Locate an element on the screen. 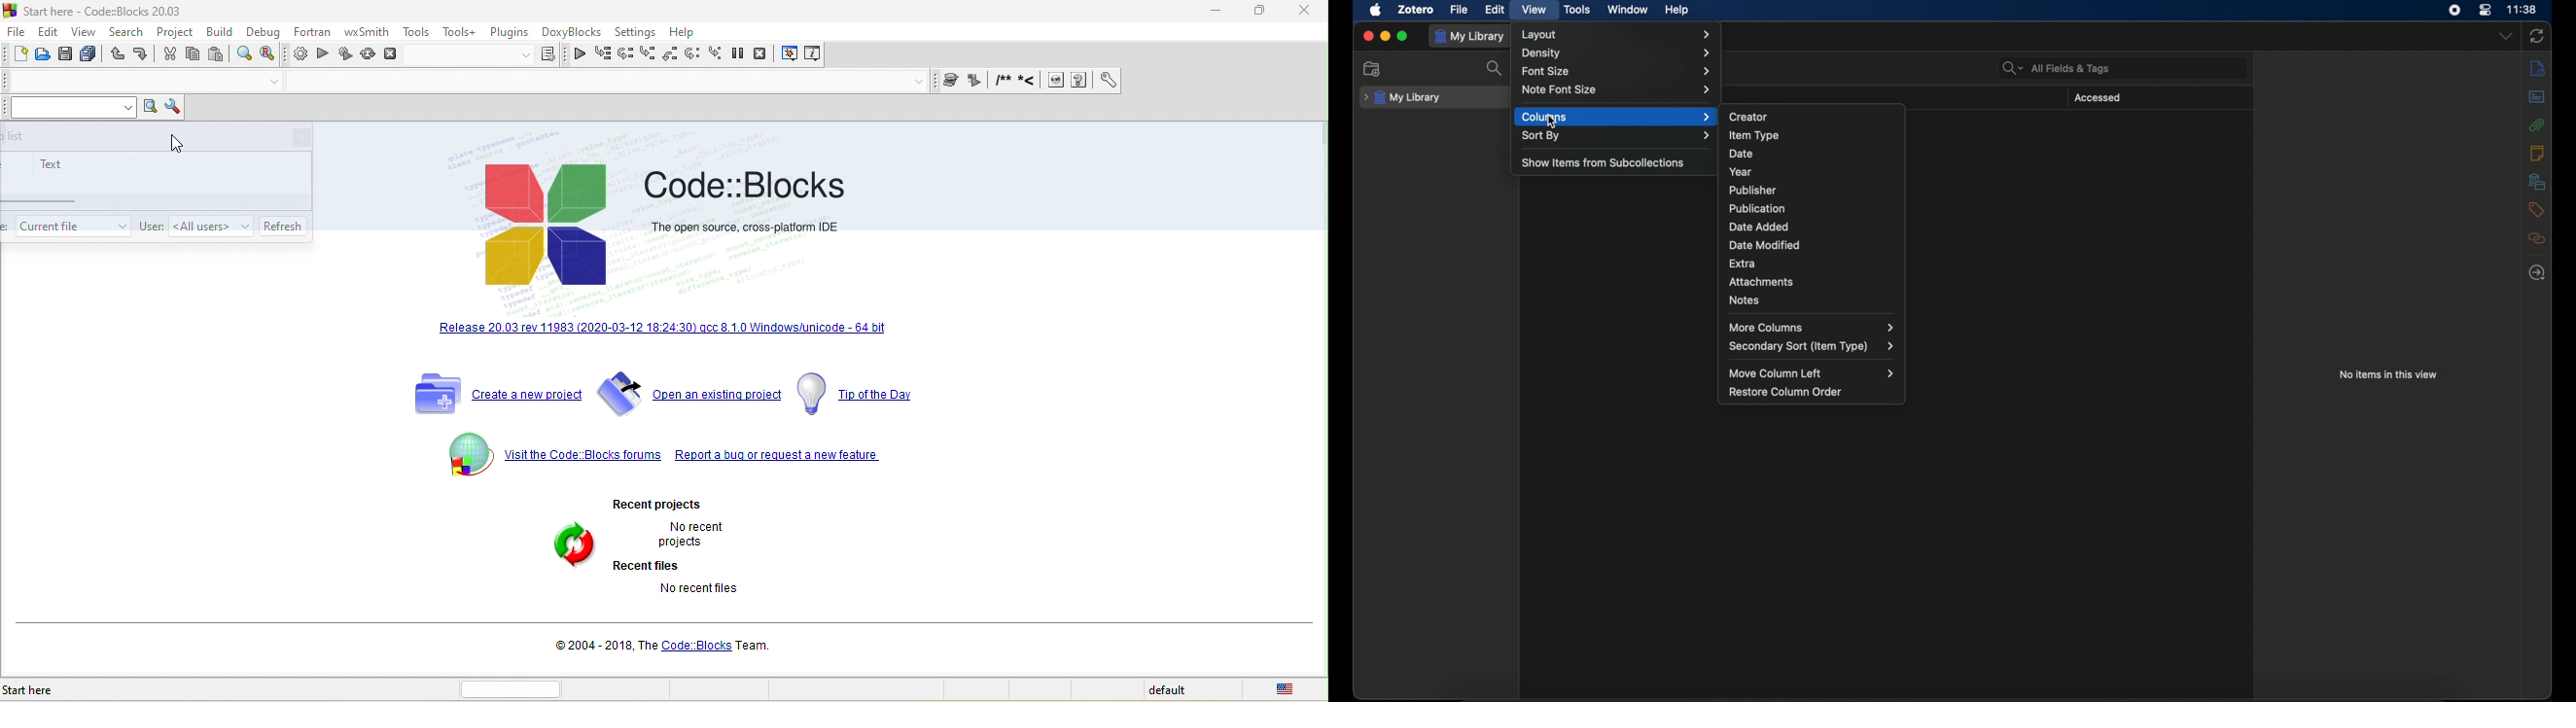  attachments is located at coordinates (1762, 282).